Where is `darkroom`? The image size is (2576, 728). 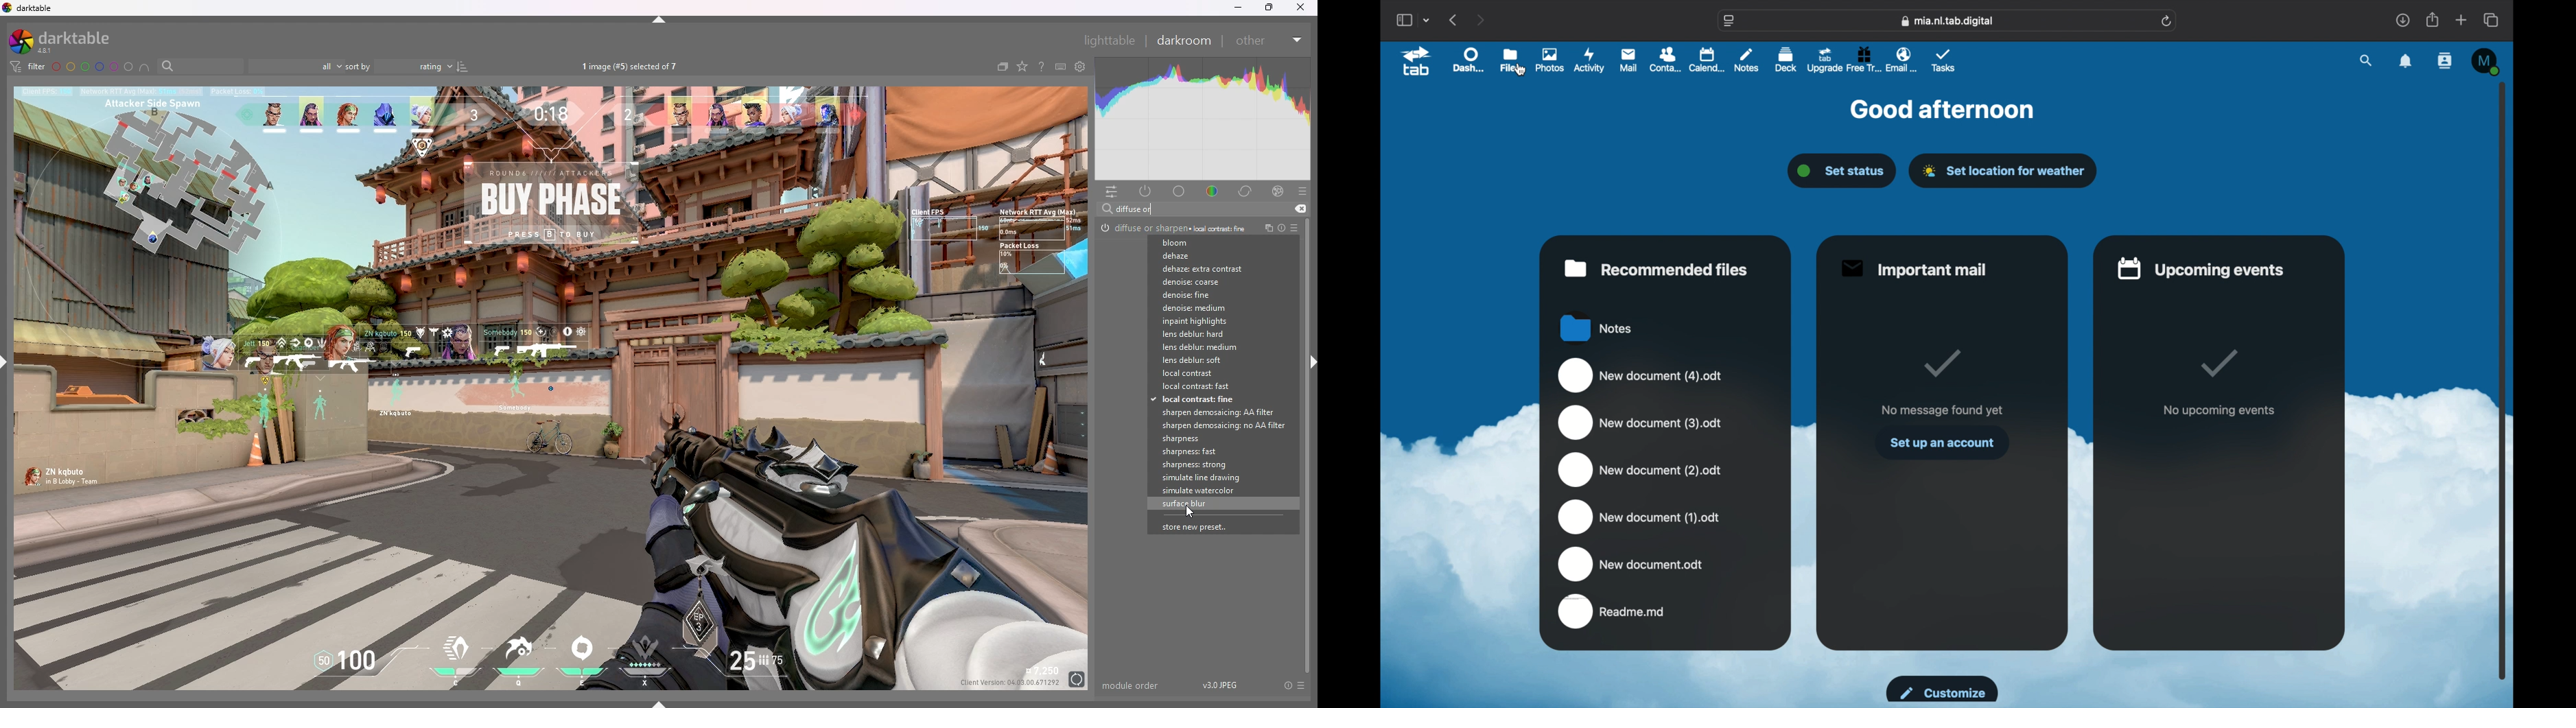
darkroom is located at coordinates (1186, 40).